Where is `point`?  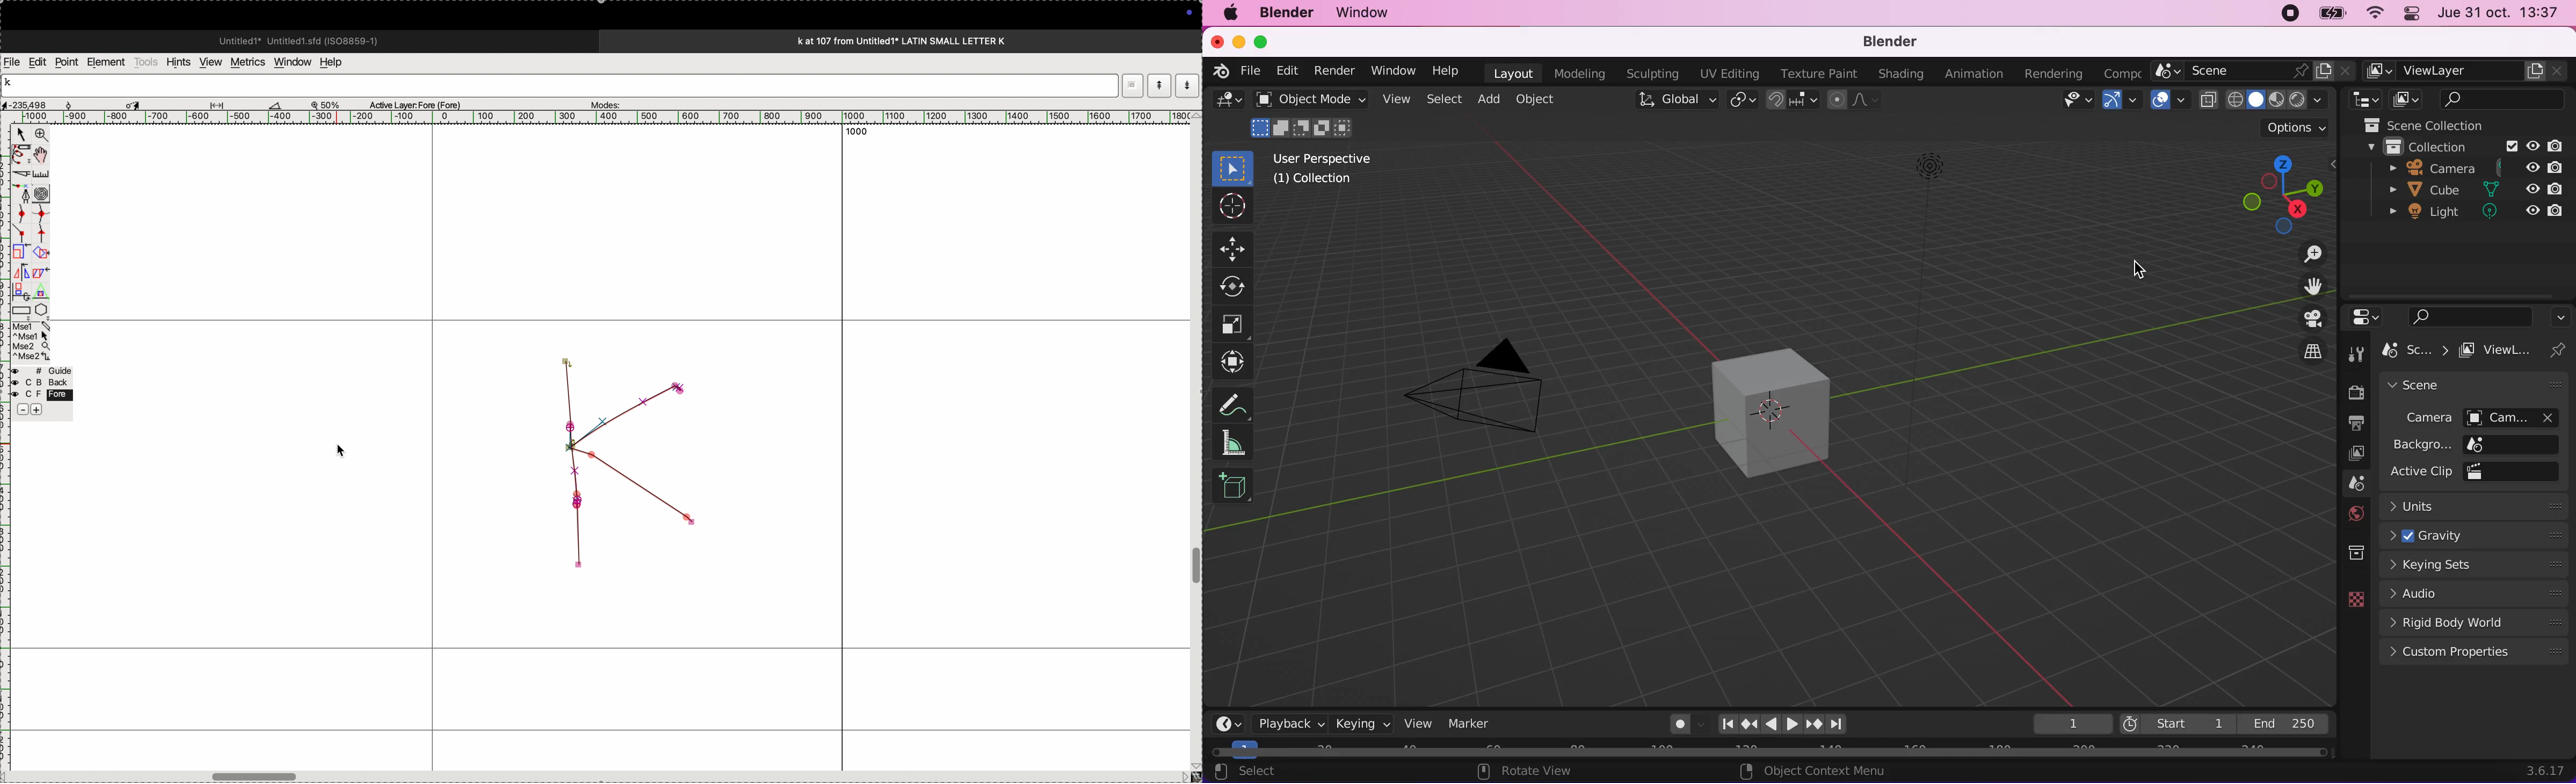
point is located at coordinates (66, 62).